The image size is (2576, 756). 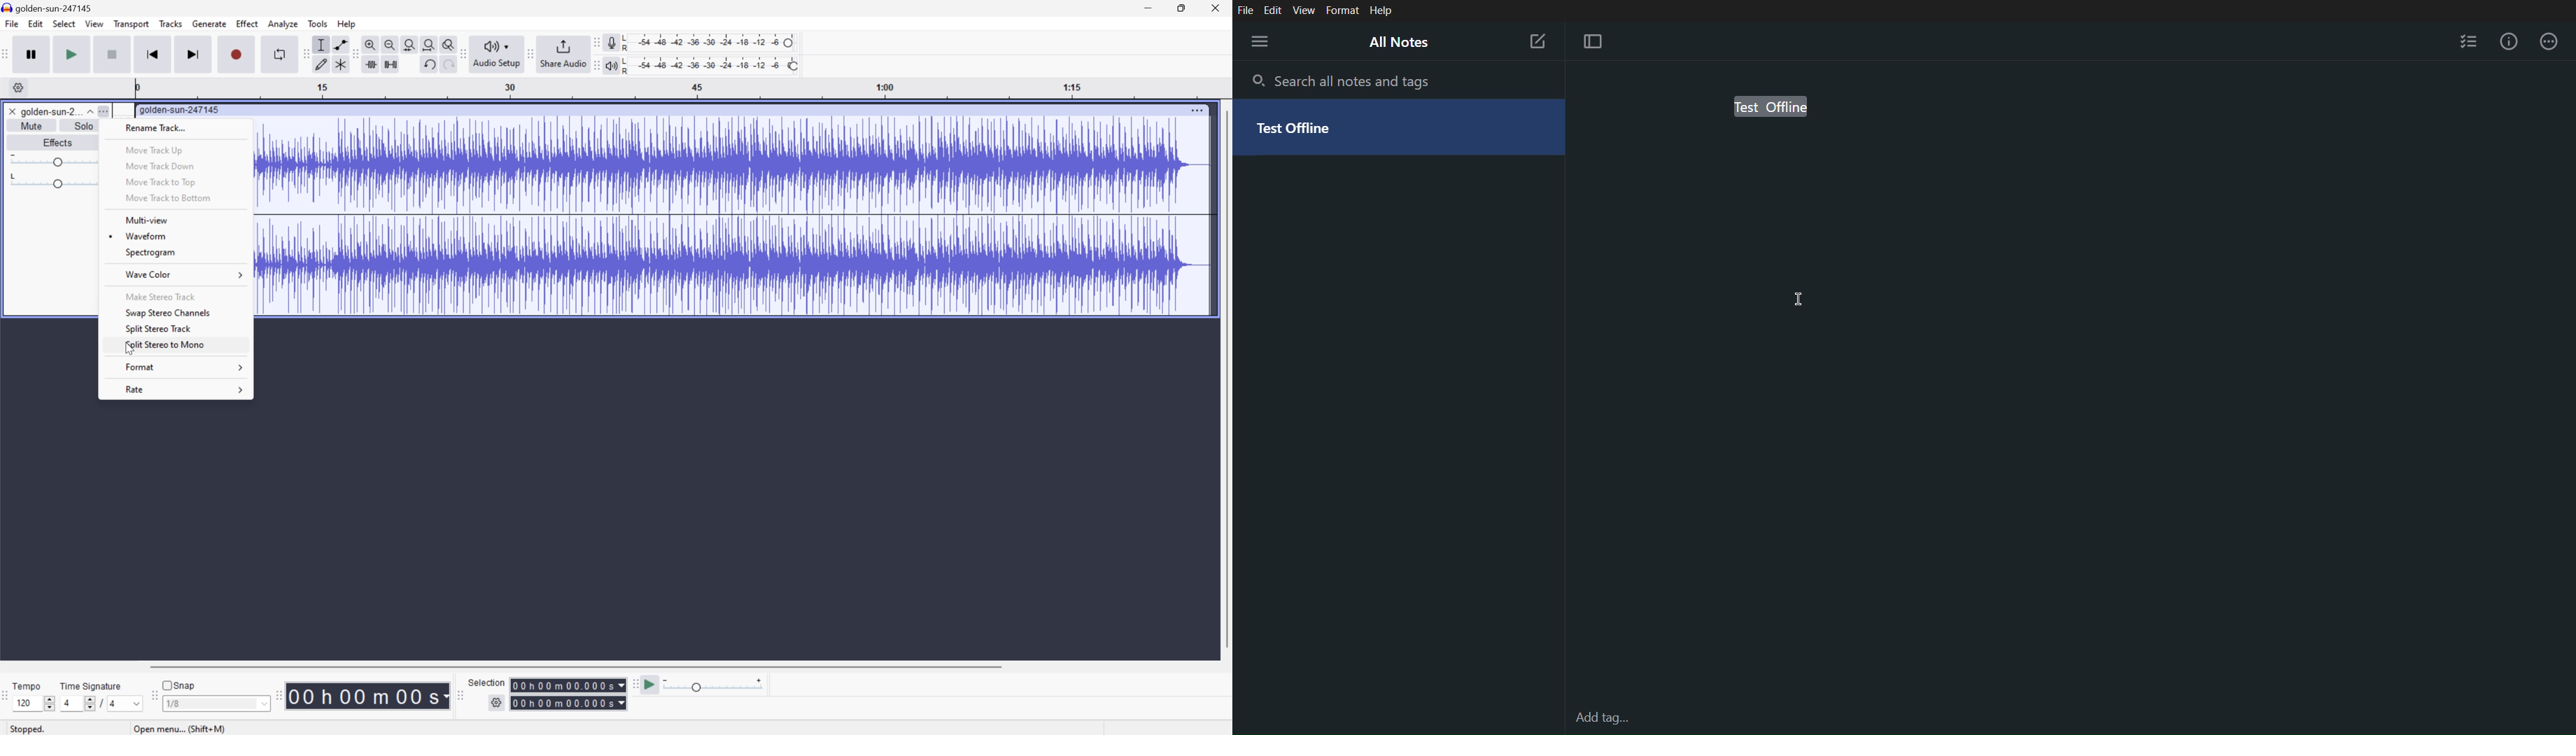 What do you see at coordinates (180, 685) in the screenshot?
I see `Snap` at bounding box center [180, 685].